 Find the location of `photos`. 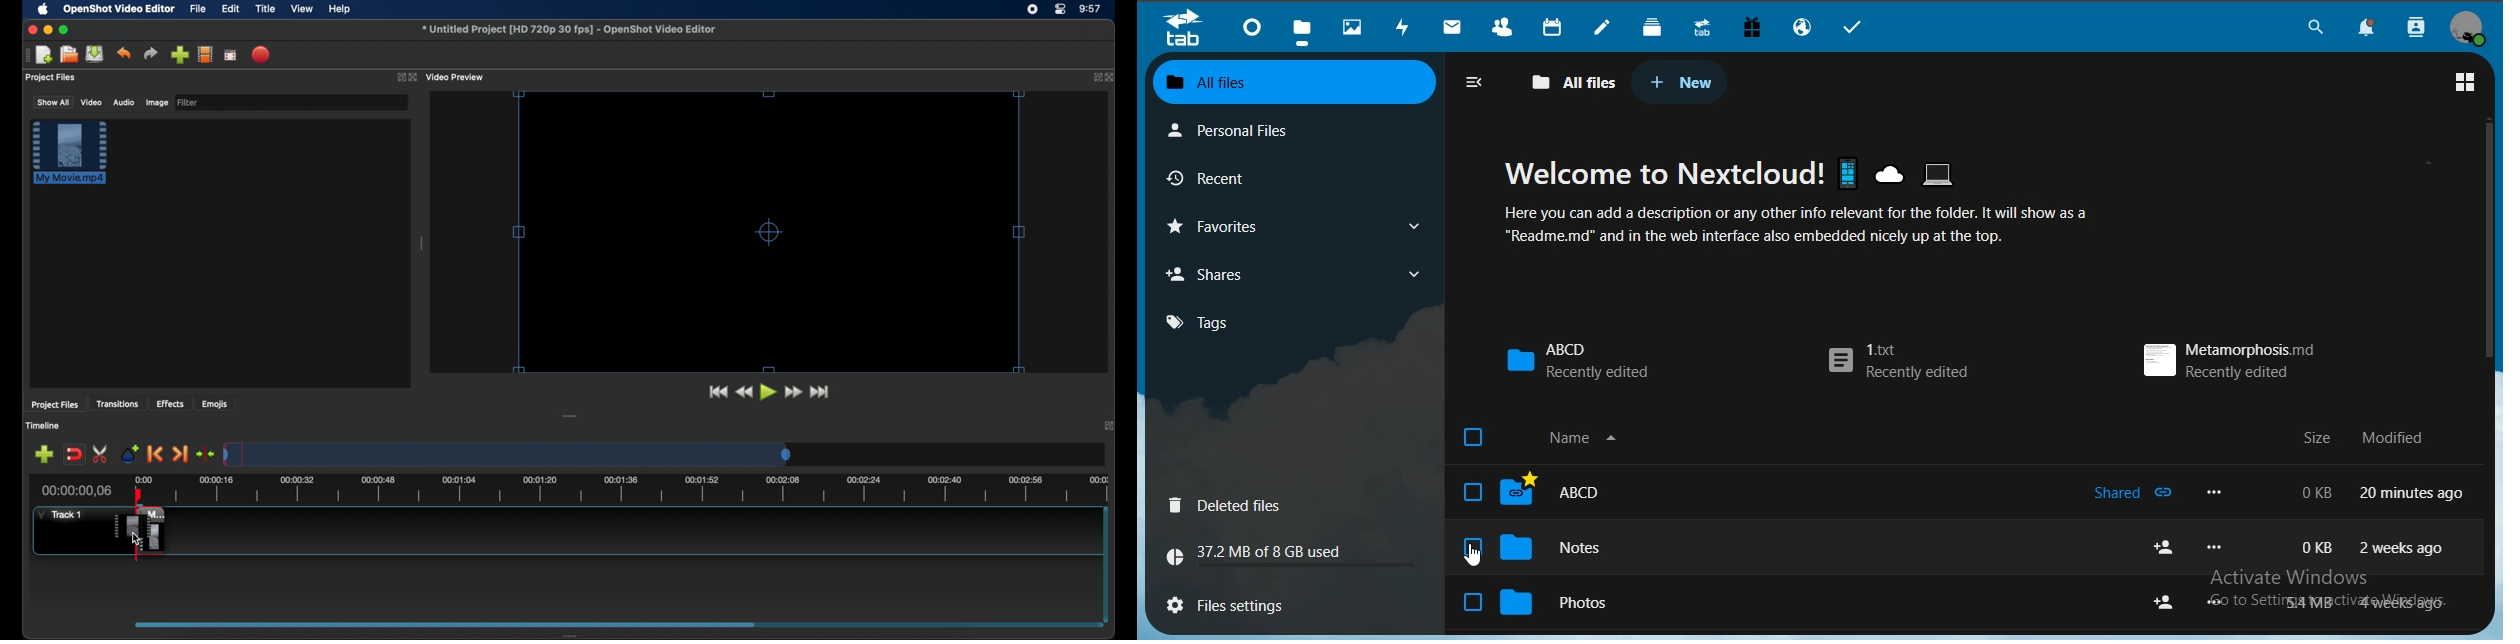

photos is located at coordinates (1352, 25).